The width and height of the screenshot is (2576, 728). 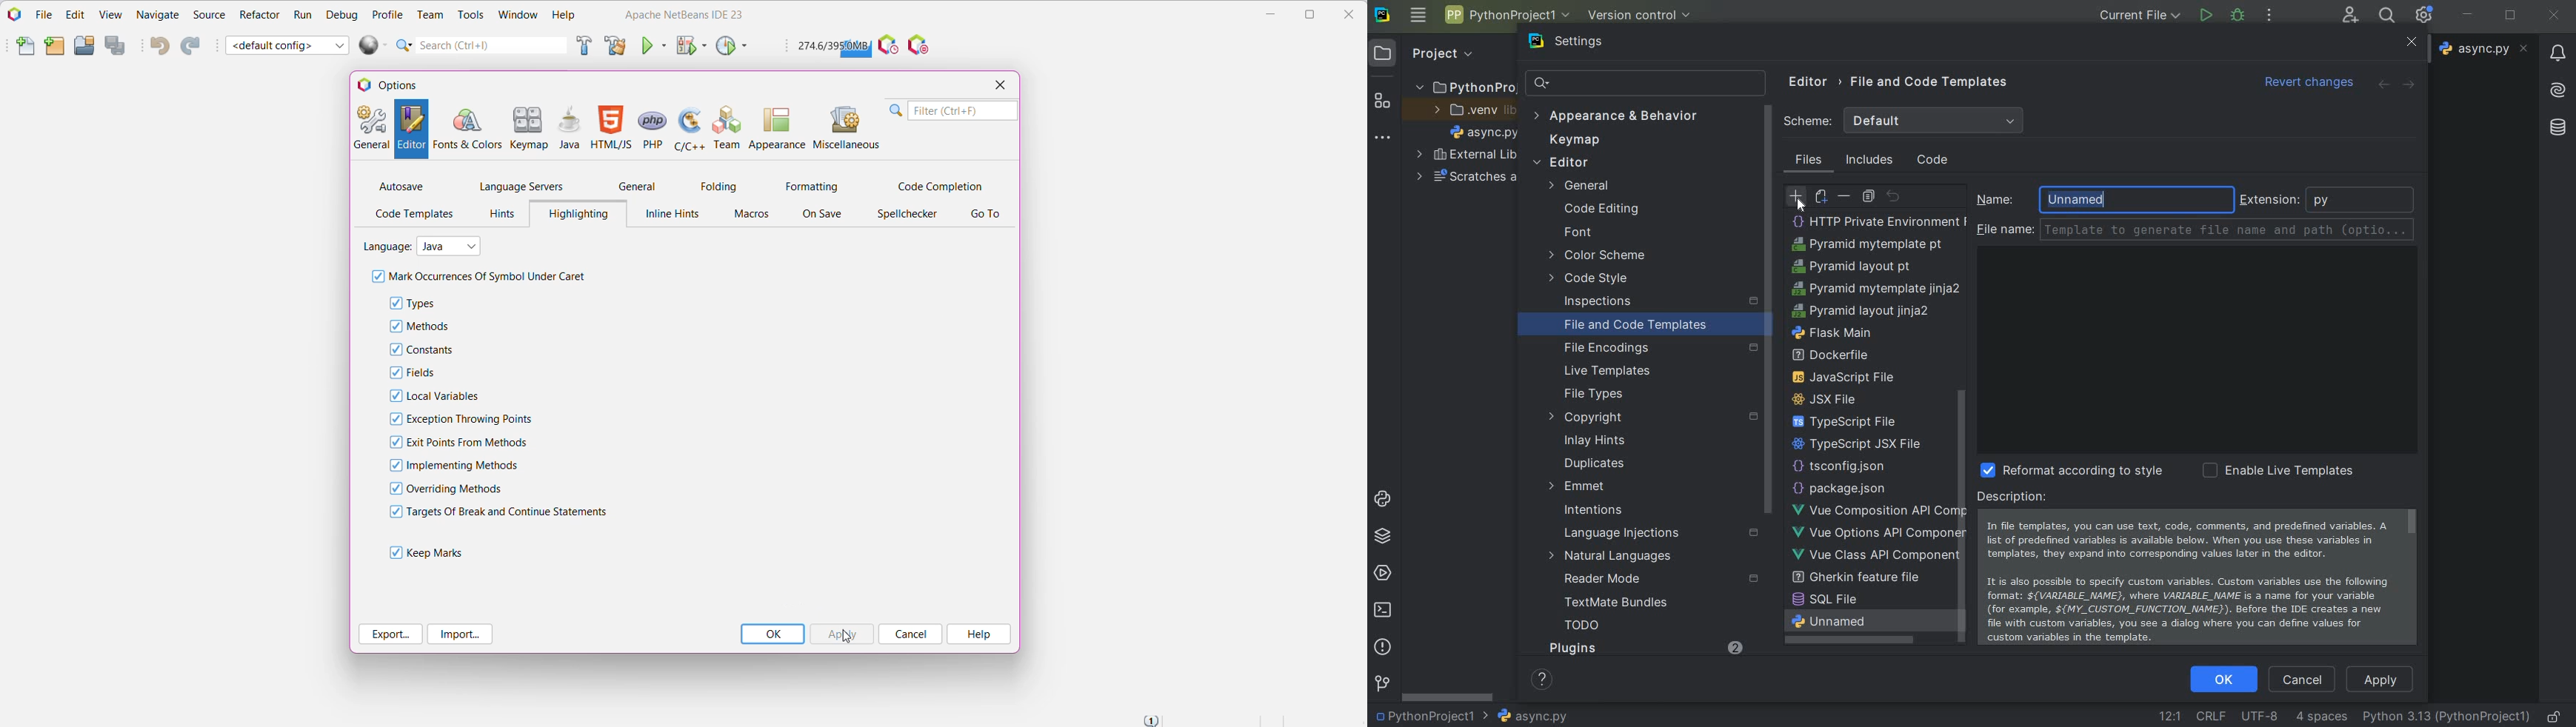 What do you see at coordinates (2363, 199) in the screenshot?
I see `python extenstion` at bounding box center [2363, 199].